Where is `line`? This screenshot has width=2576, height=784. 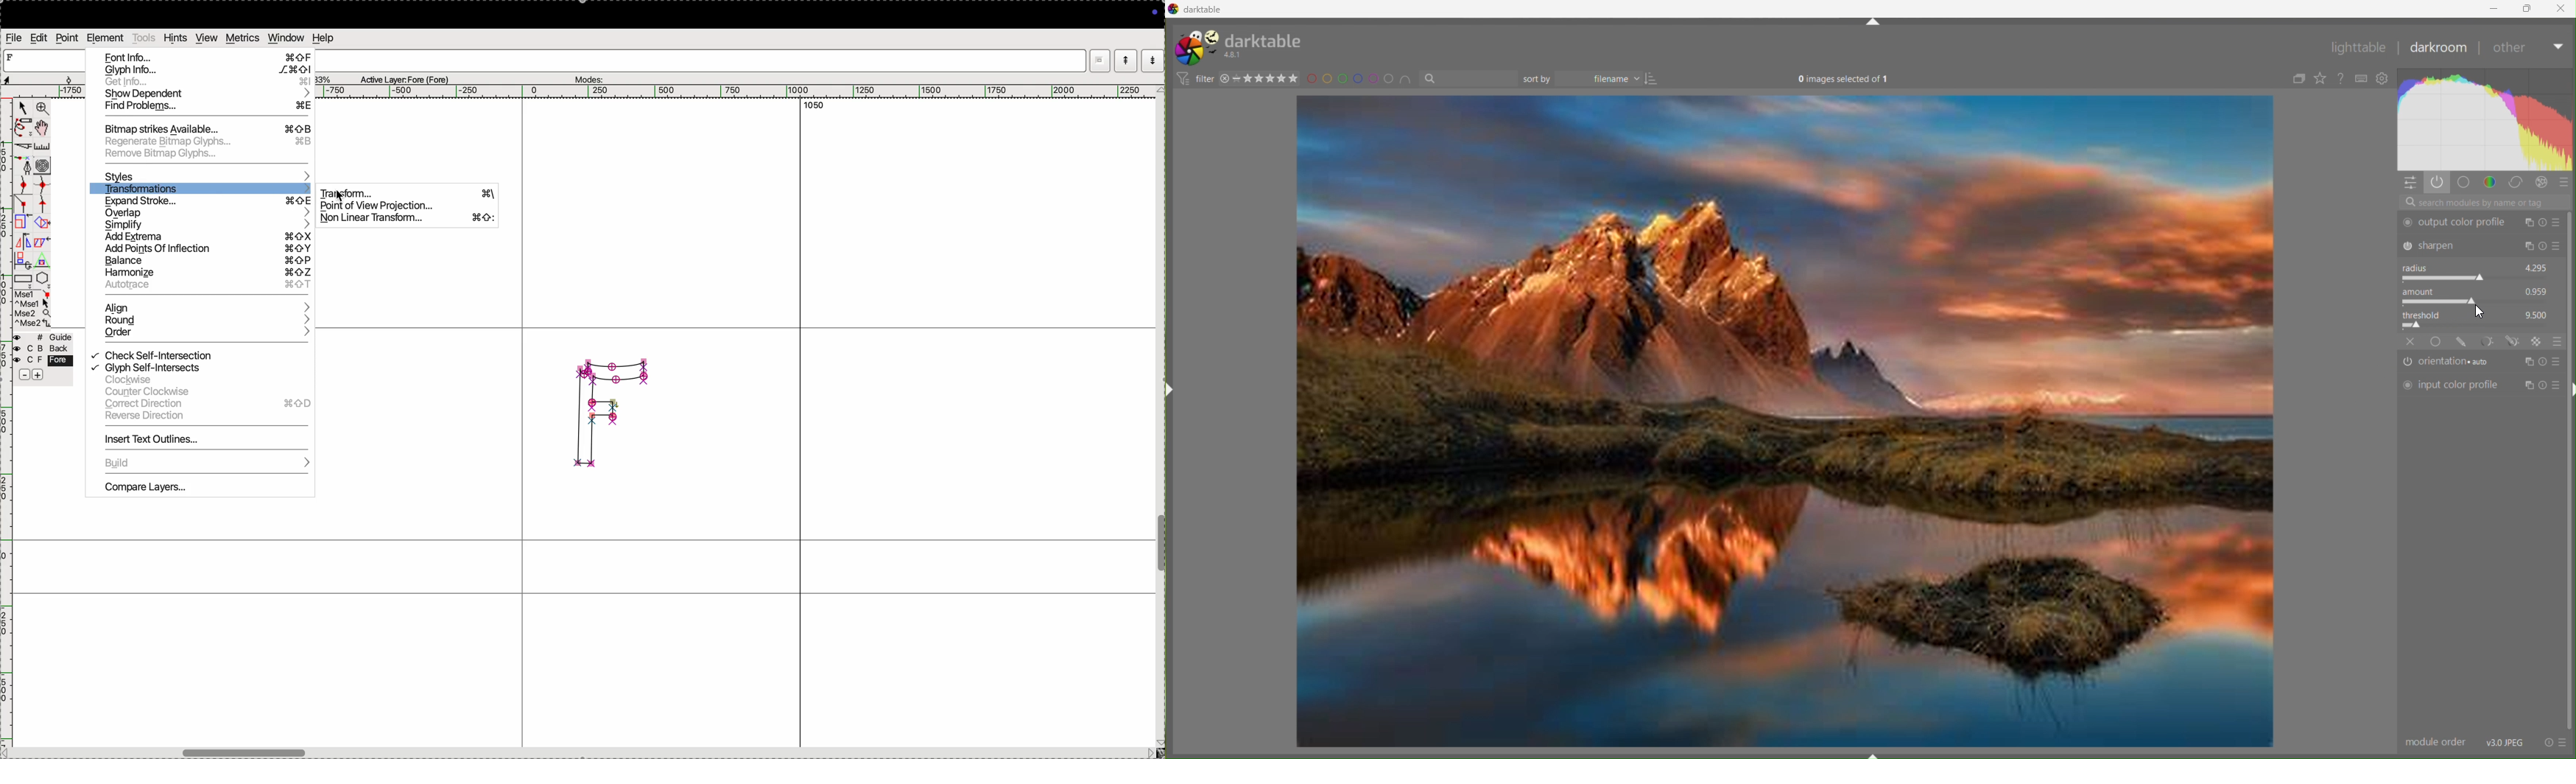 line is located at coordinates (24, 206).